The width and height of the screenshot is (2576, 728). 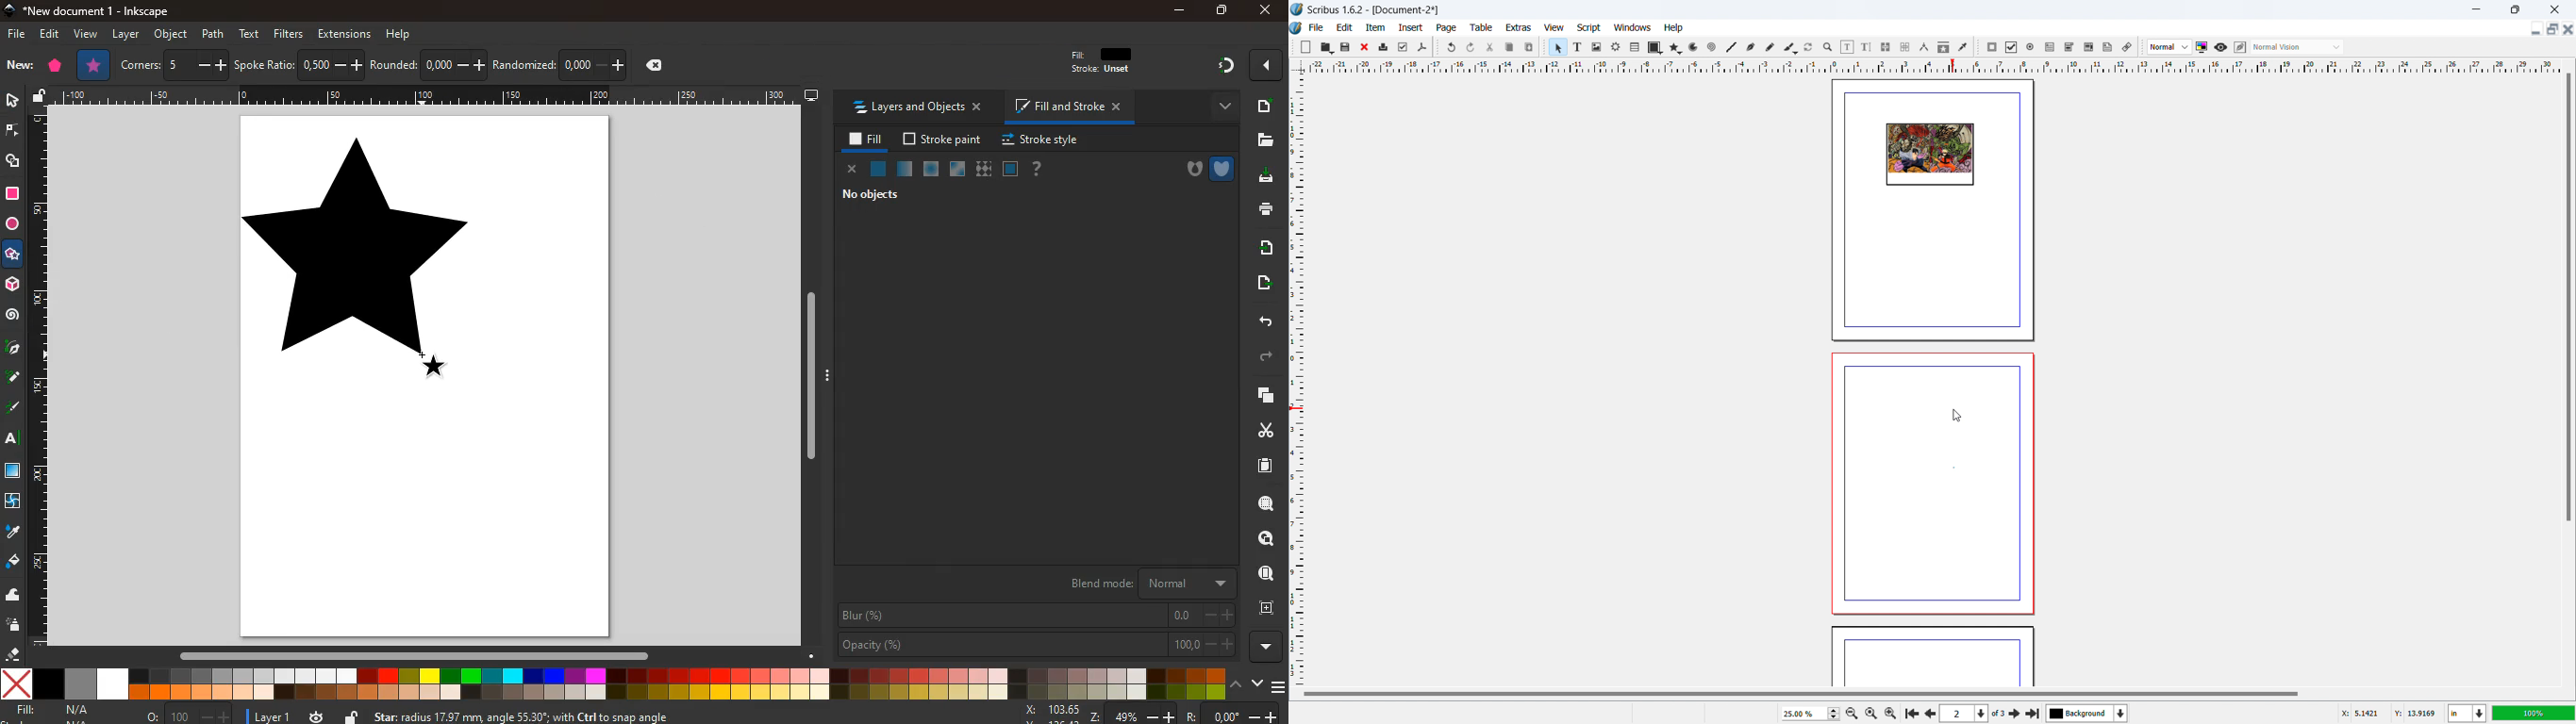 What do you see at coordinates (2170, 47) in the screenshot?
I see `select image preview quality` at bounding box center [2170, 47].